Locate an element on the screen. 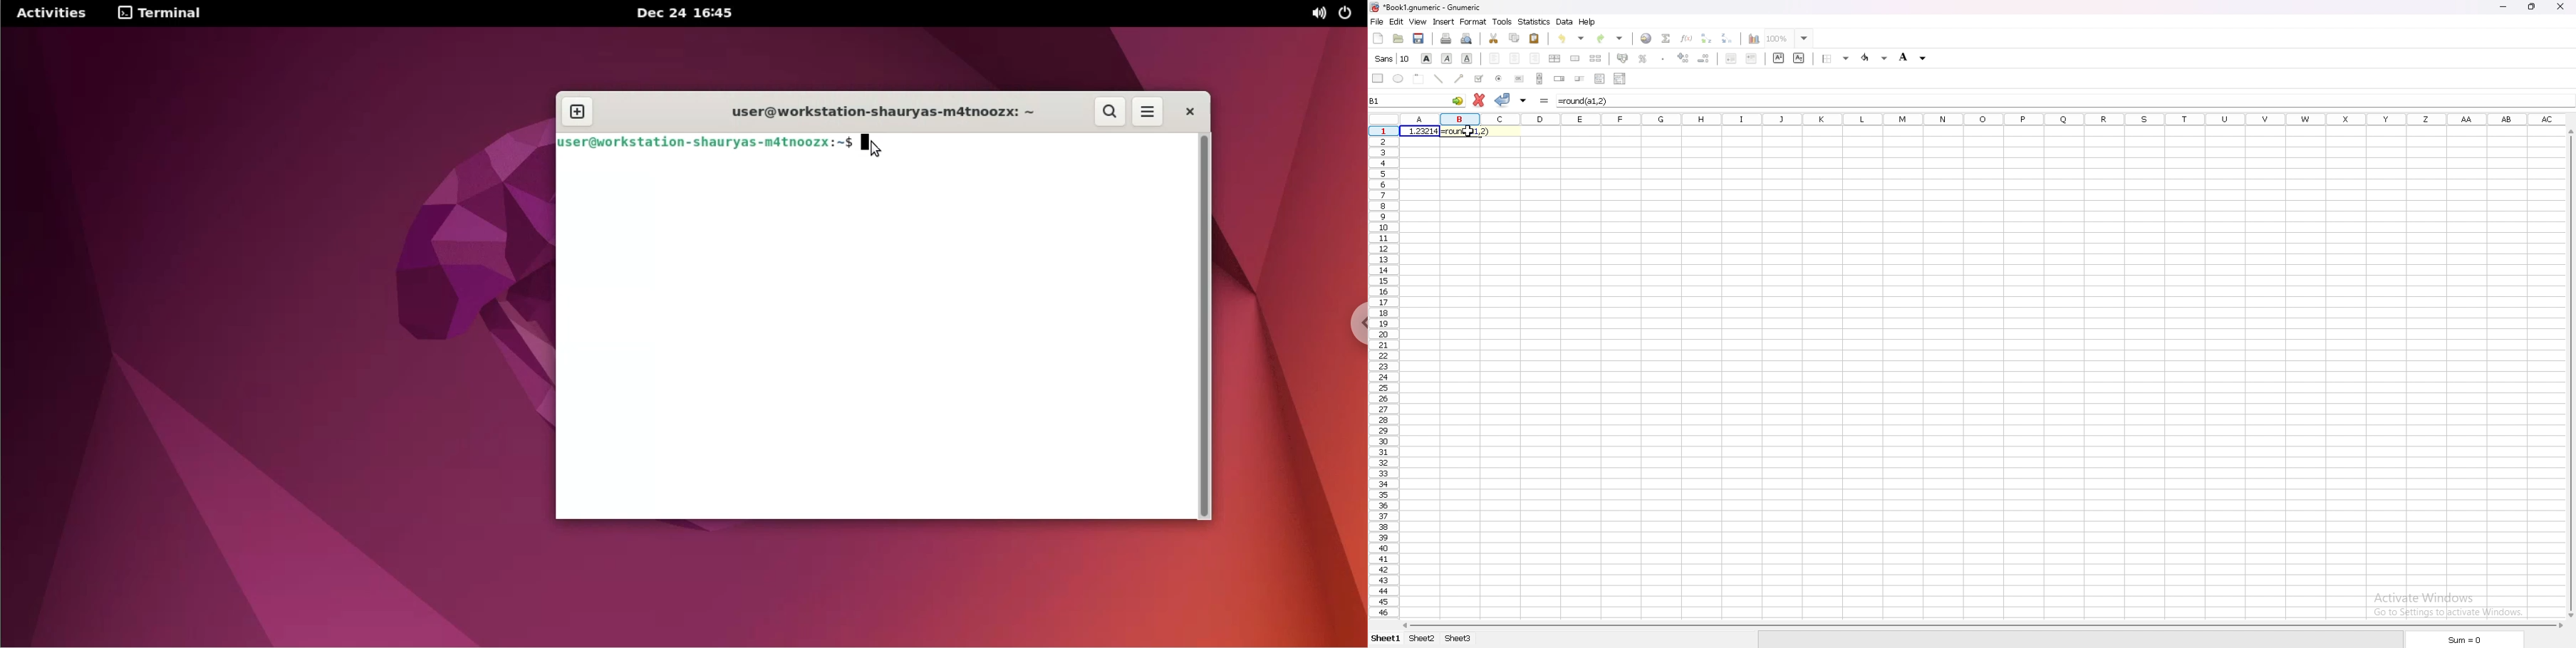 Image resolution: width=2576 pixels, height=672 pixels. background is located at coordinates (1916, 57).